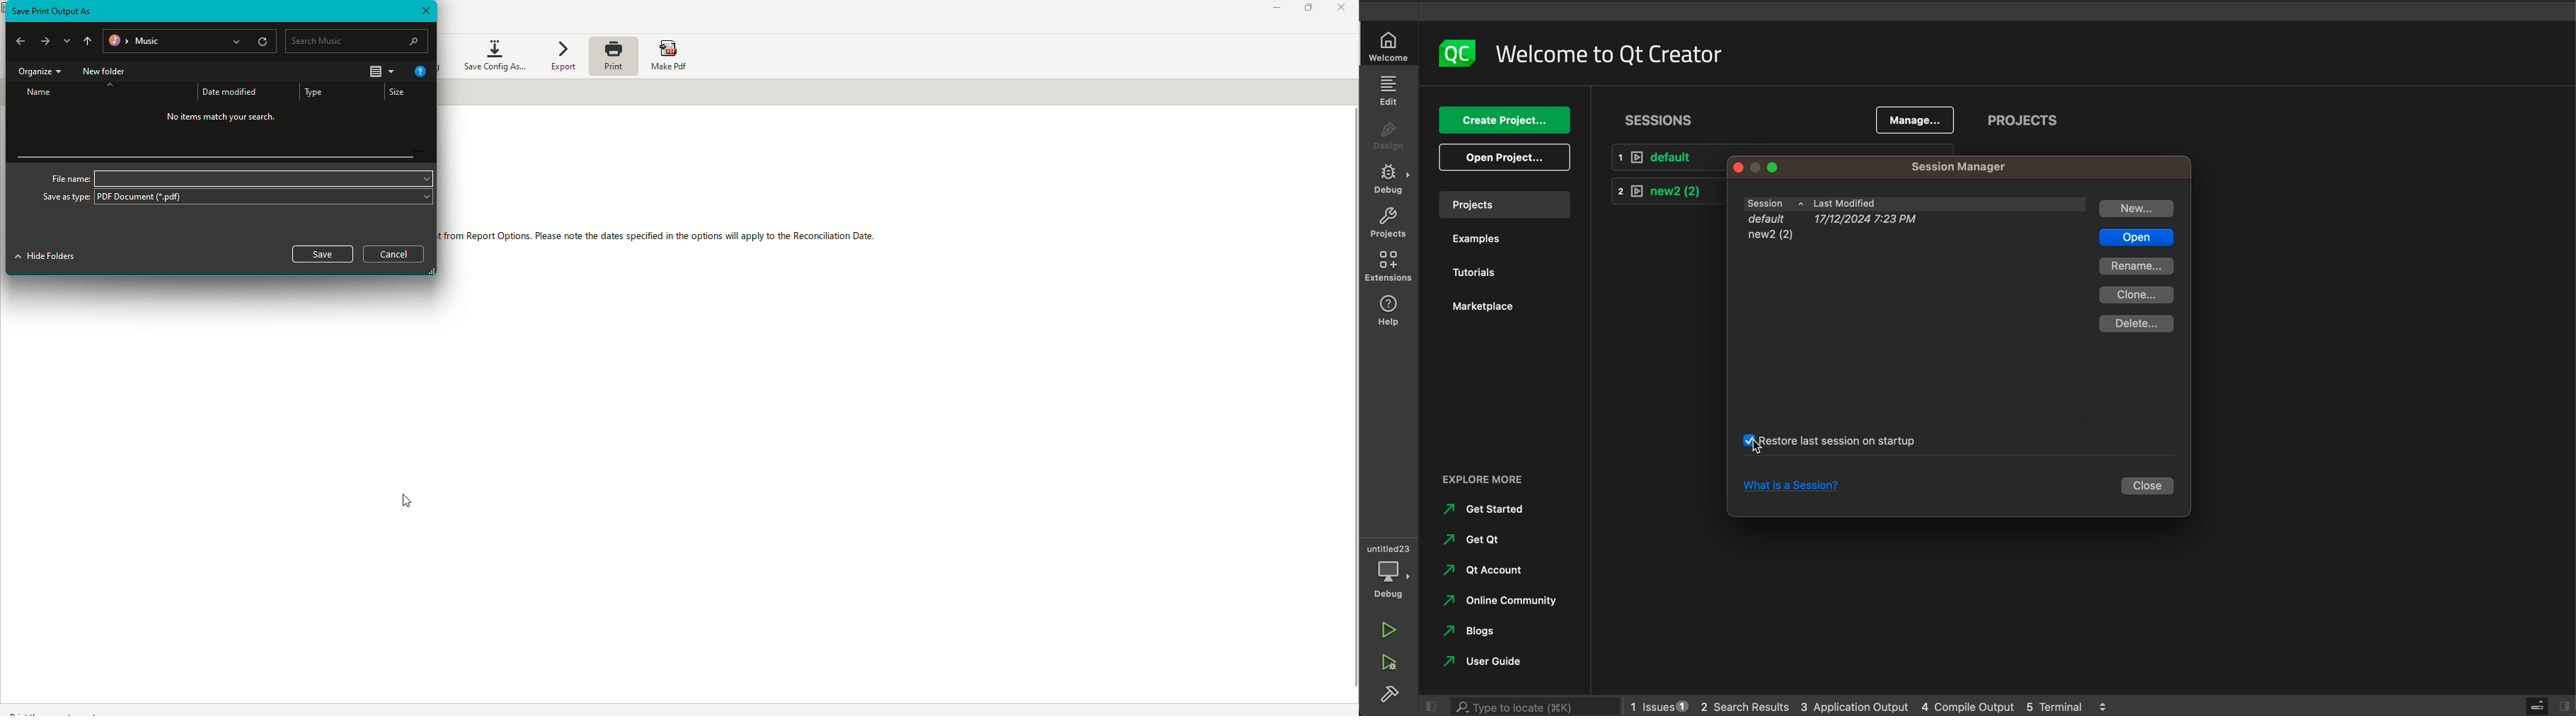  What do you see at coordinates (231, 90) in the screenshot?
I see `Date modified` at bounding box center [231, 90].